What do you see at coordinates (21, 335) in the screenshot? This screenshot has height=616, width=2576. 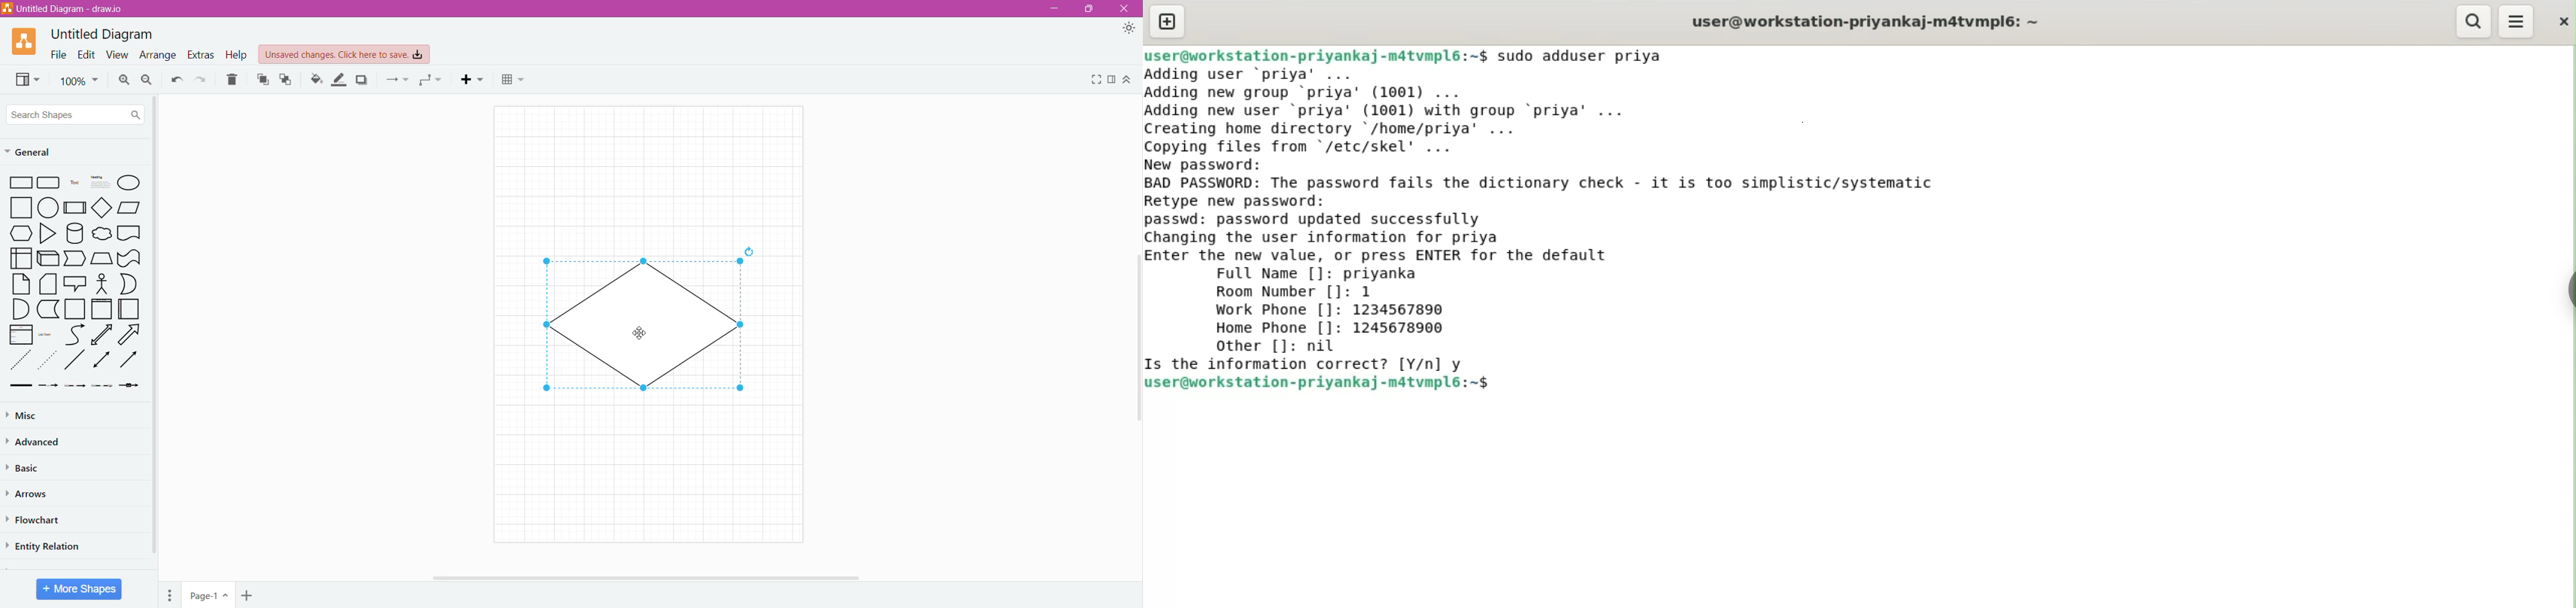 I see `Item List` at bounding box center [21, 335].